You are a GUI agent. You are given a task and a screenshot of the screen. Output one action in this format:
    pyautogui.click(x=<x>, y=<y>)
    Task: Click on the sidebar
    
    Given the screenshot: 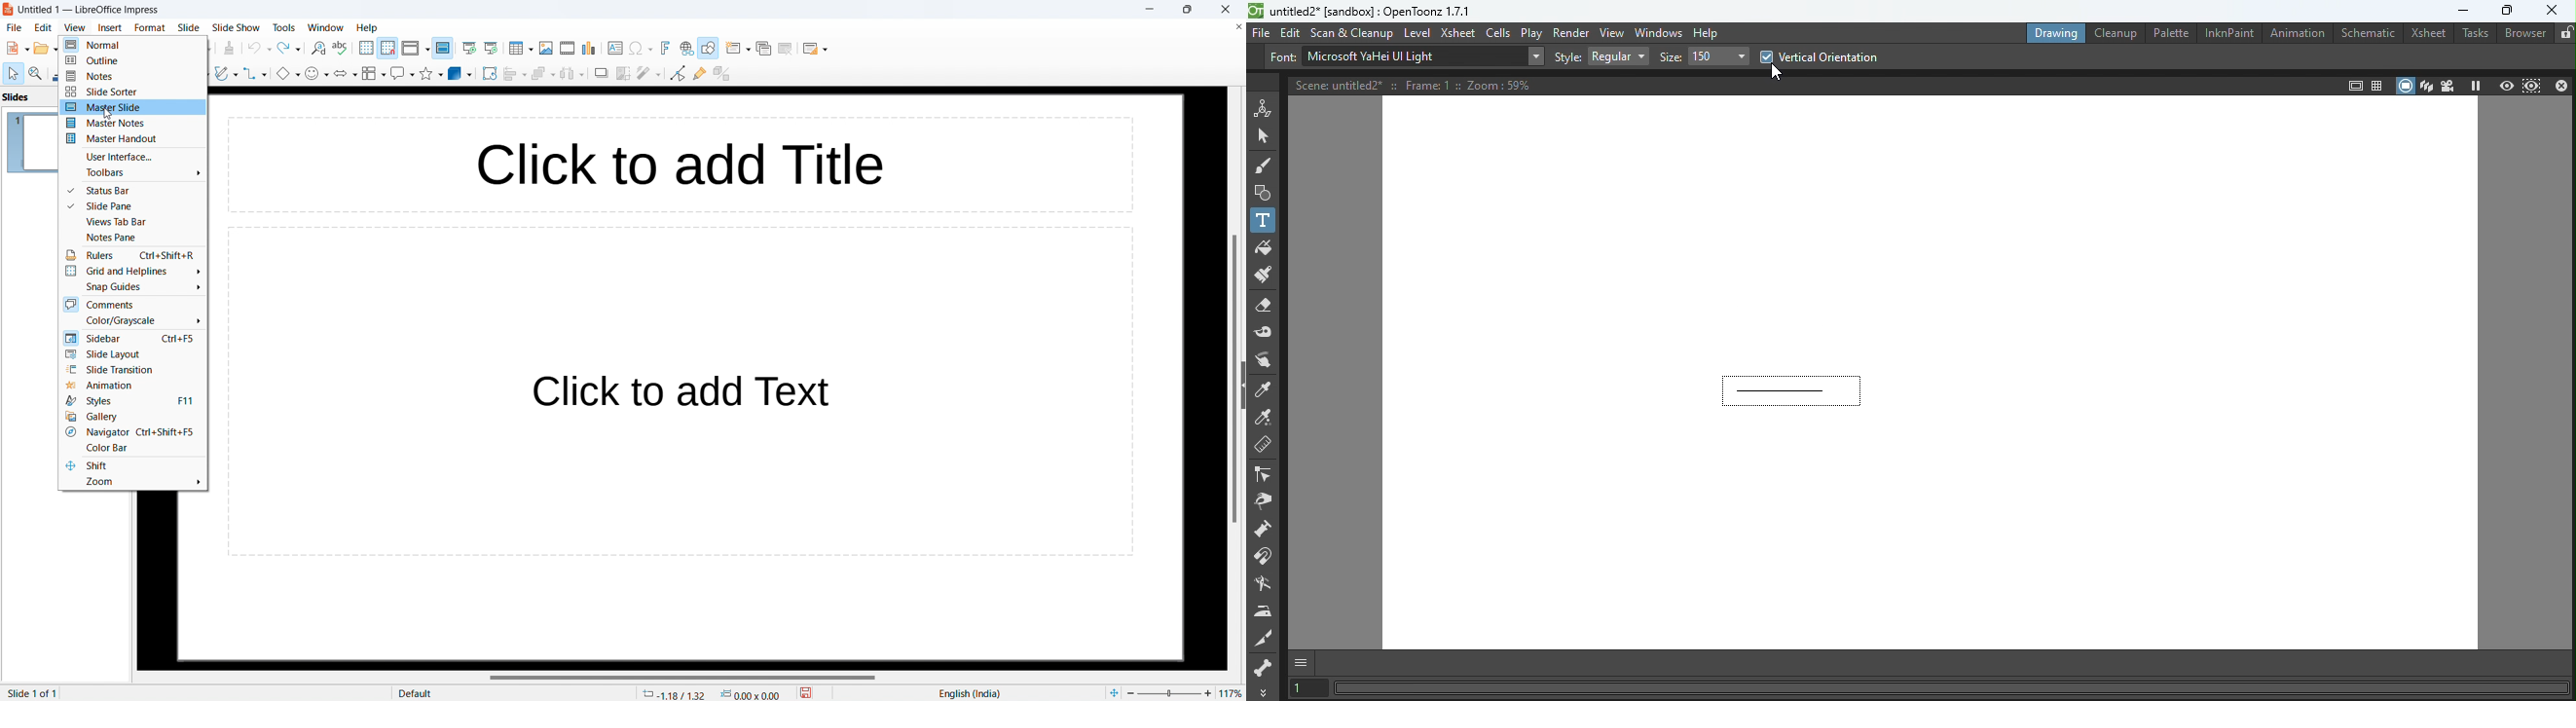 What is the action you would take?
    pyautogui.click(x=133, y=338)
    